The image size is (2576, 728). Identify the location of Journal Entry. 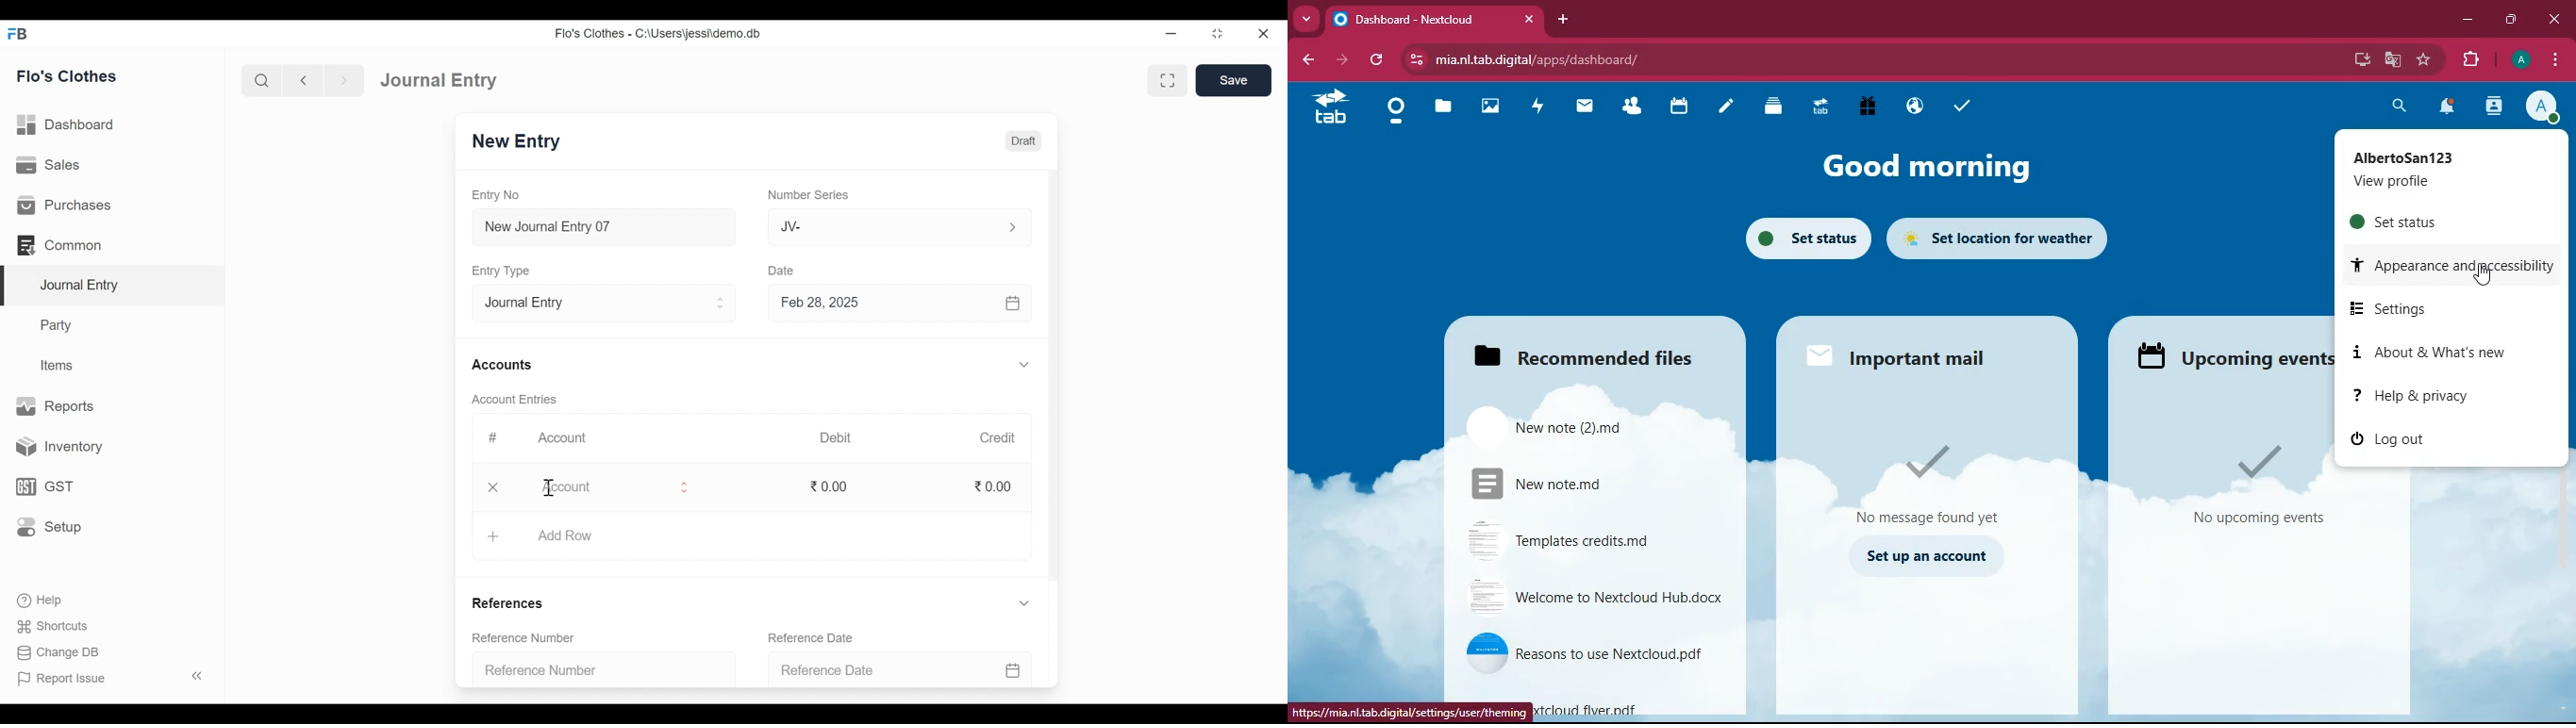
(444, 80).